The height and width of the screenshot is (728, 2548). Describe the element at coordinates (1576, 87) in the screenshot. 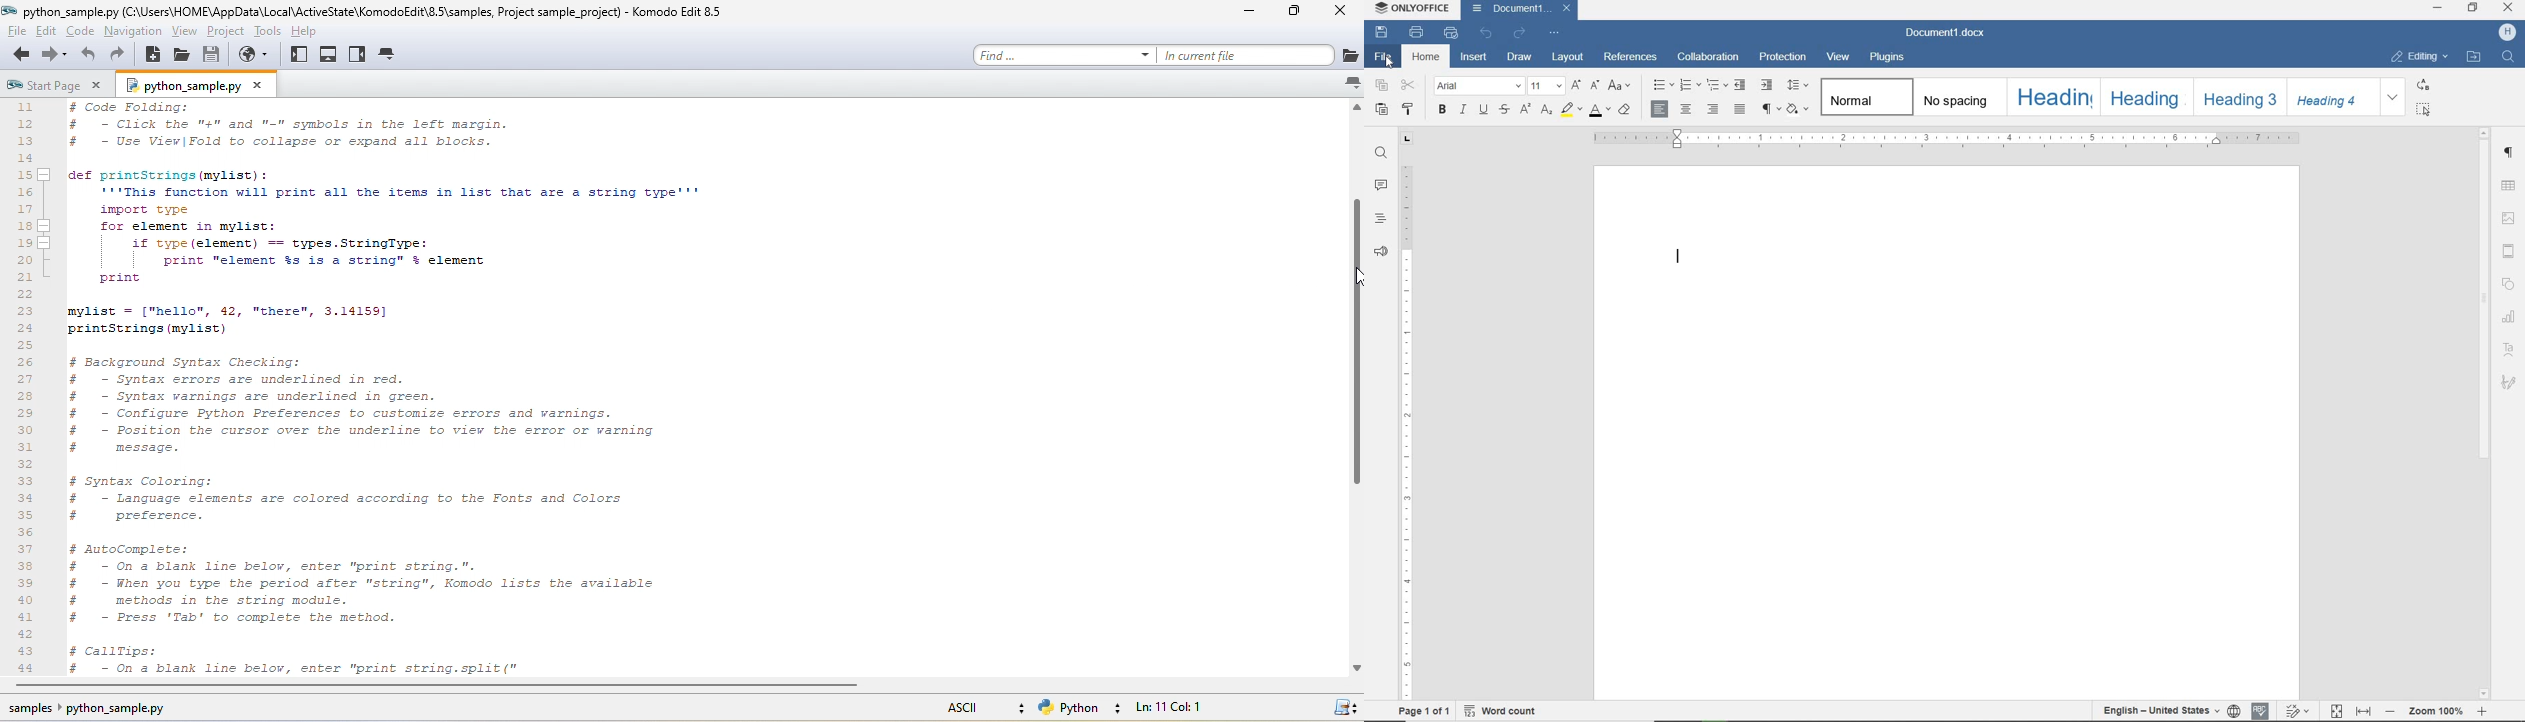

I see `increment font size` at that location.